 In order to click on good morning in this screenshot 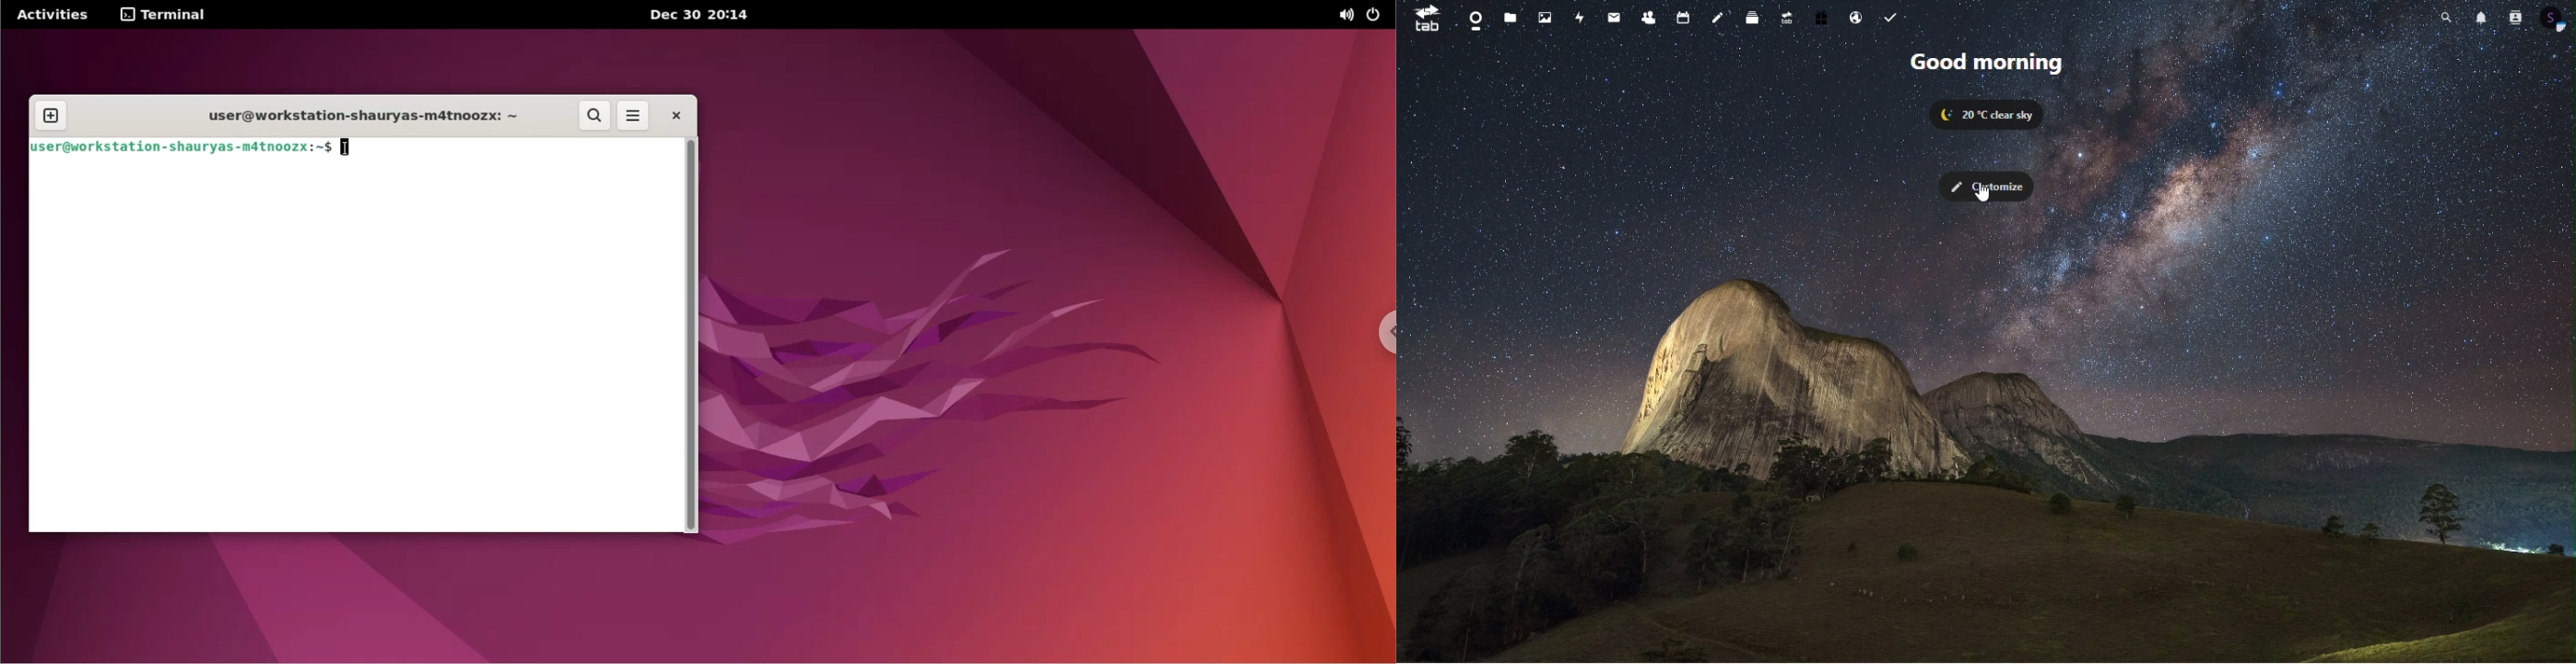, I will do `click(1982, 62)`.